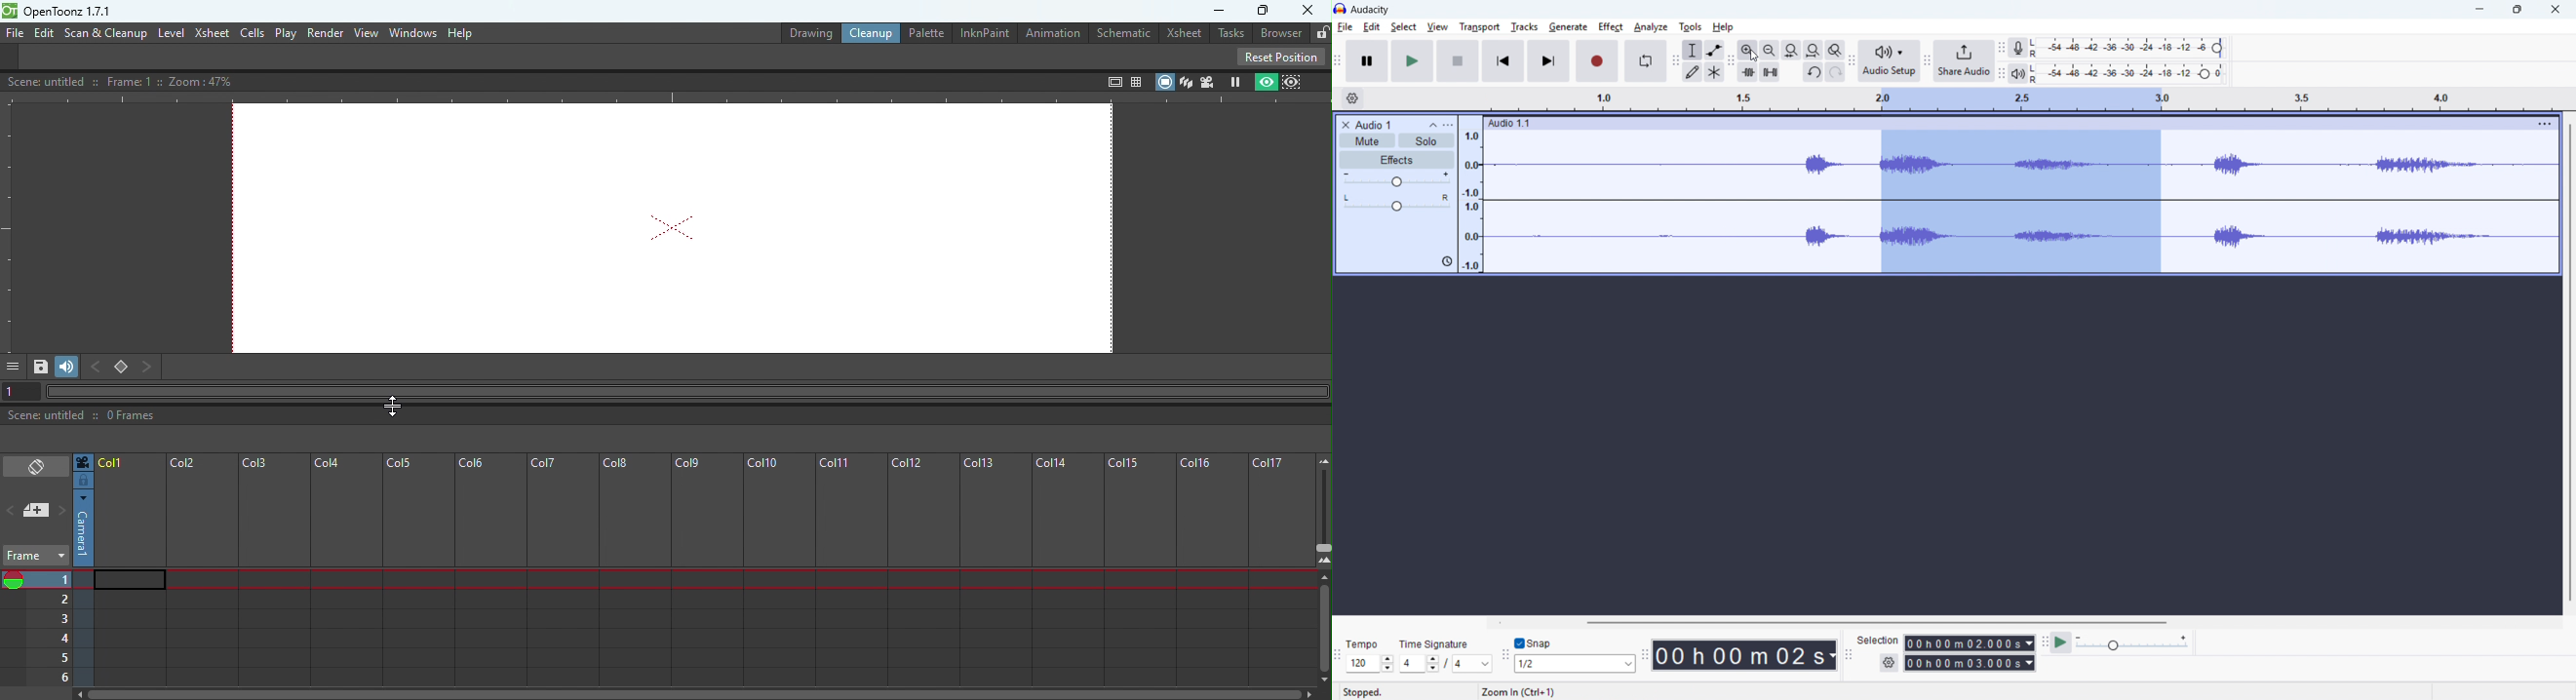  Describe the element at coordinates (1723, 27) in the screenshot. I see `help` at that location.